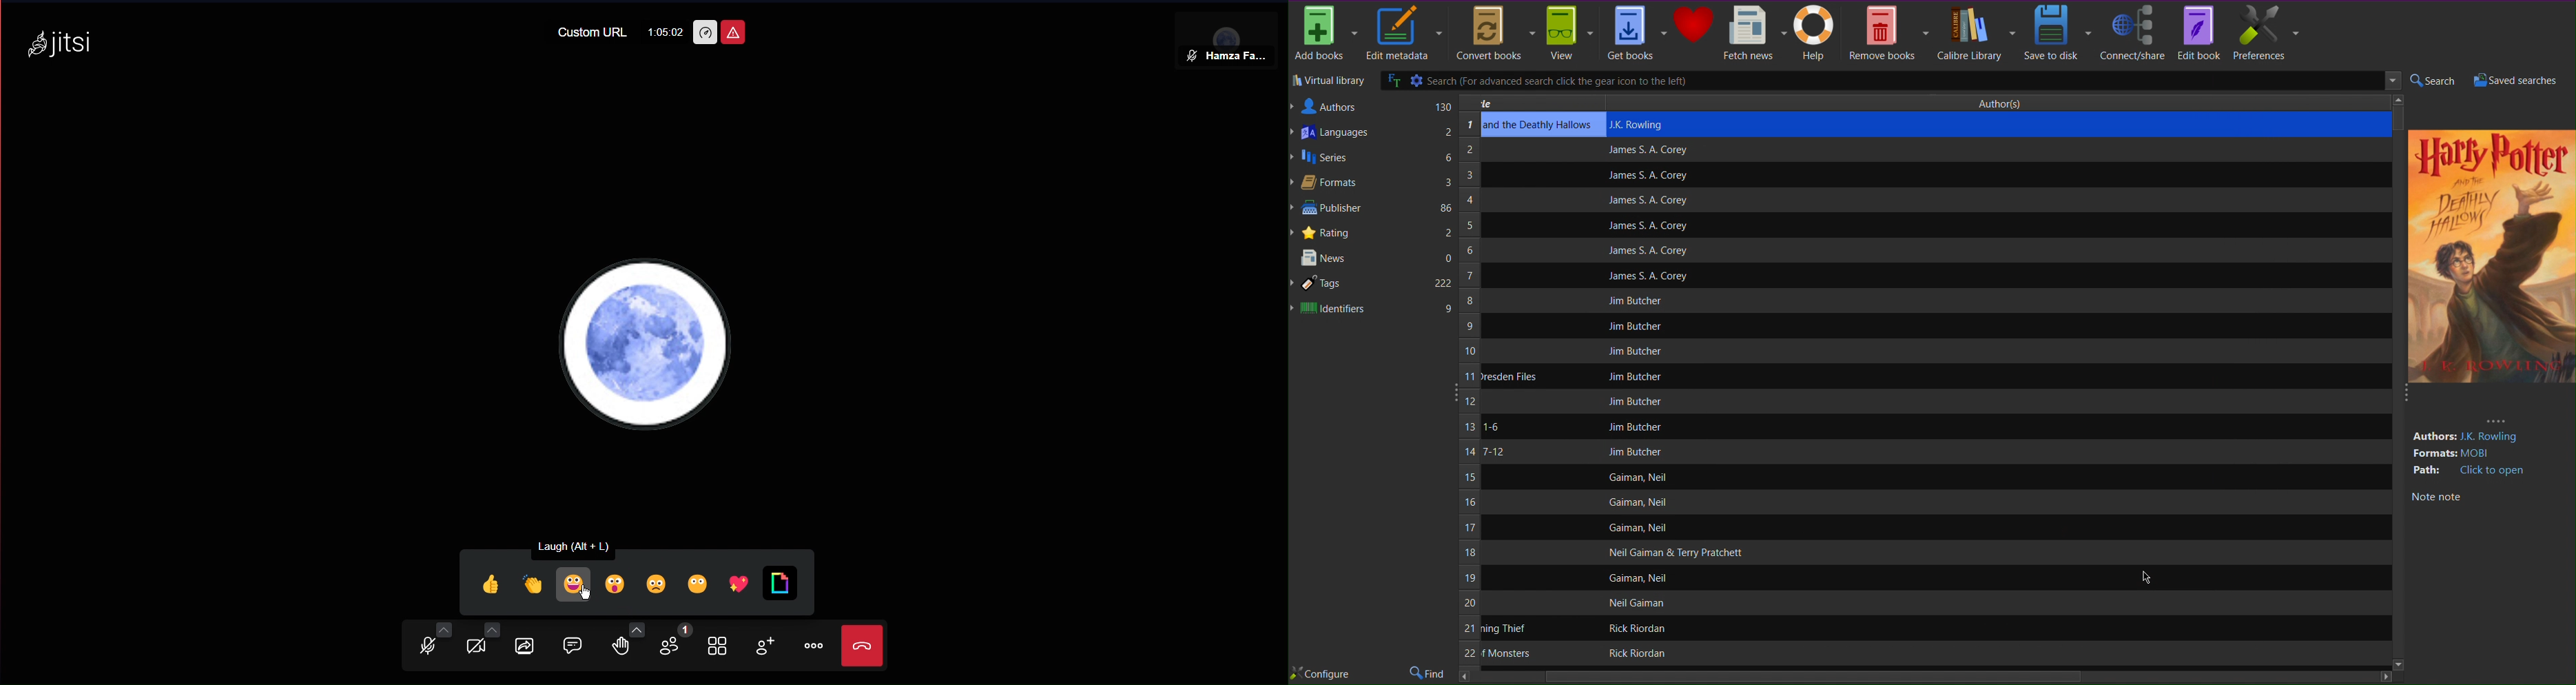 The image size is (2576, 700). What do you see at coordinates (1321, 674) in the screenshot?
I see `Configure` at bounding box center [1321, 674].